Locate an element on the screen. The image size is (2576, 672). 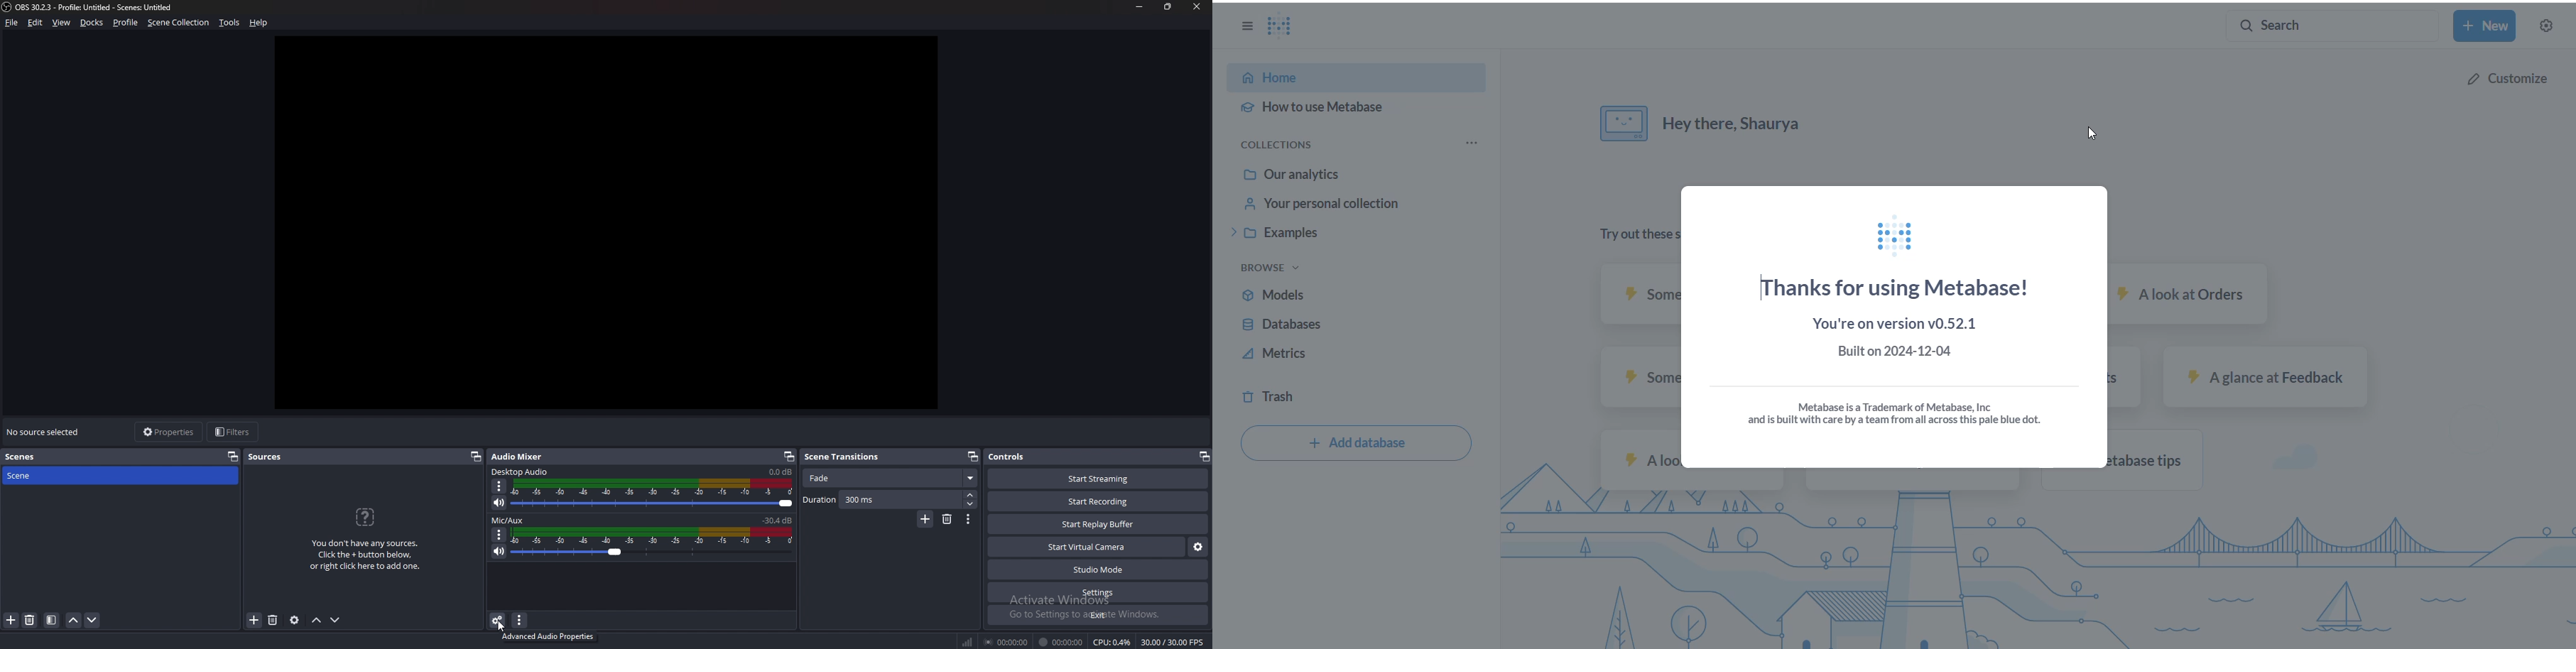
add scene is located at coordinates (11, 620).